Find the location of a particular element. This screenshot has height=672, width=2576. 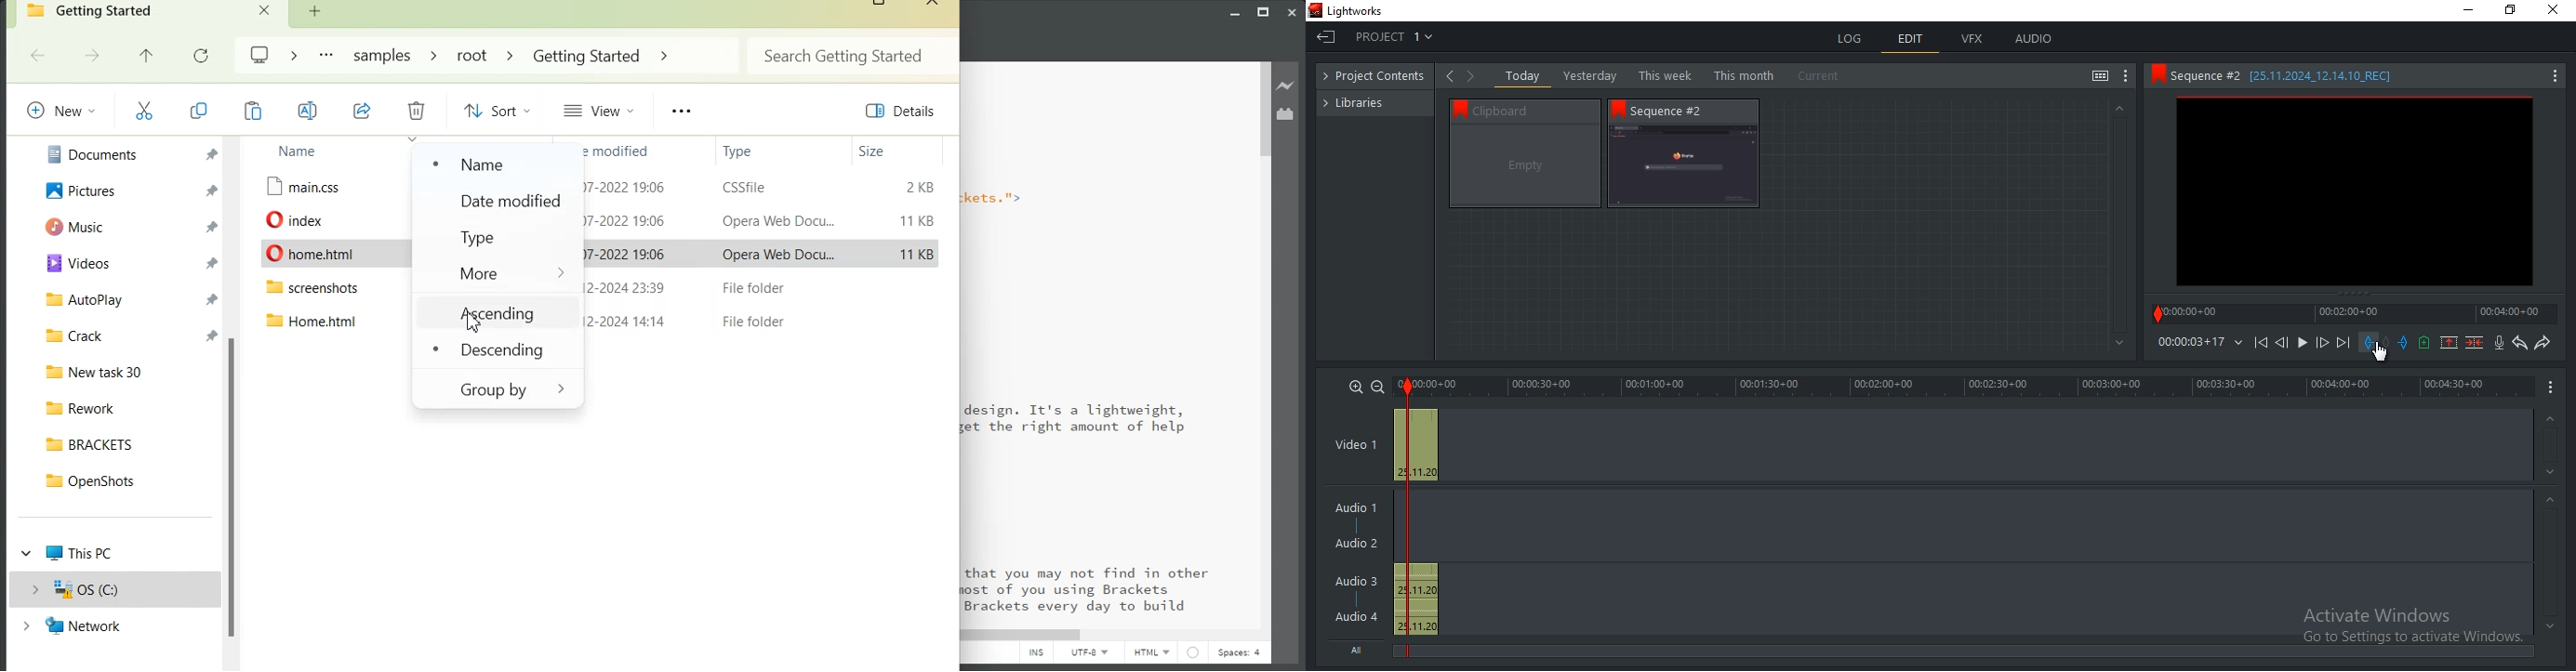

File Folder is located at coordinates (749, 321).